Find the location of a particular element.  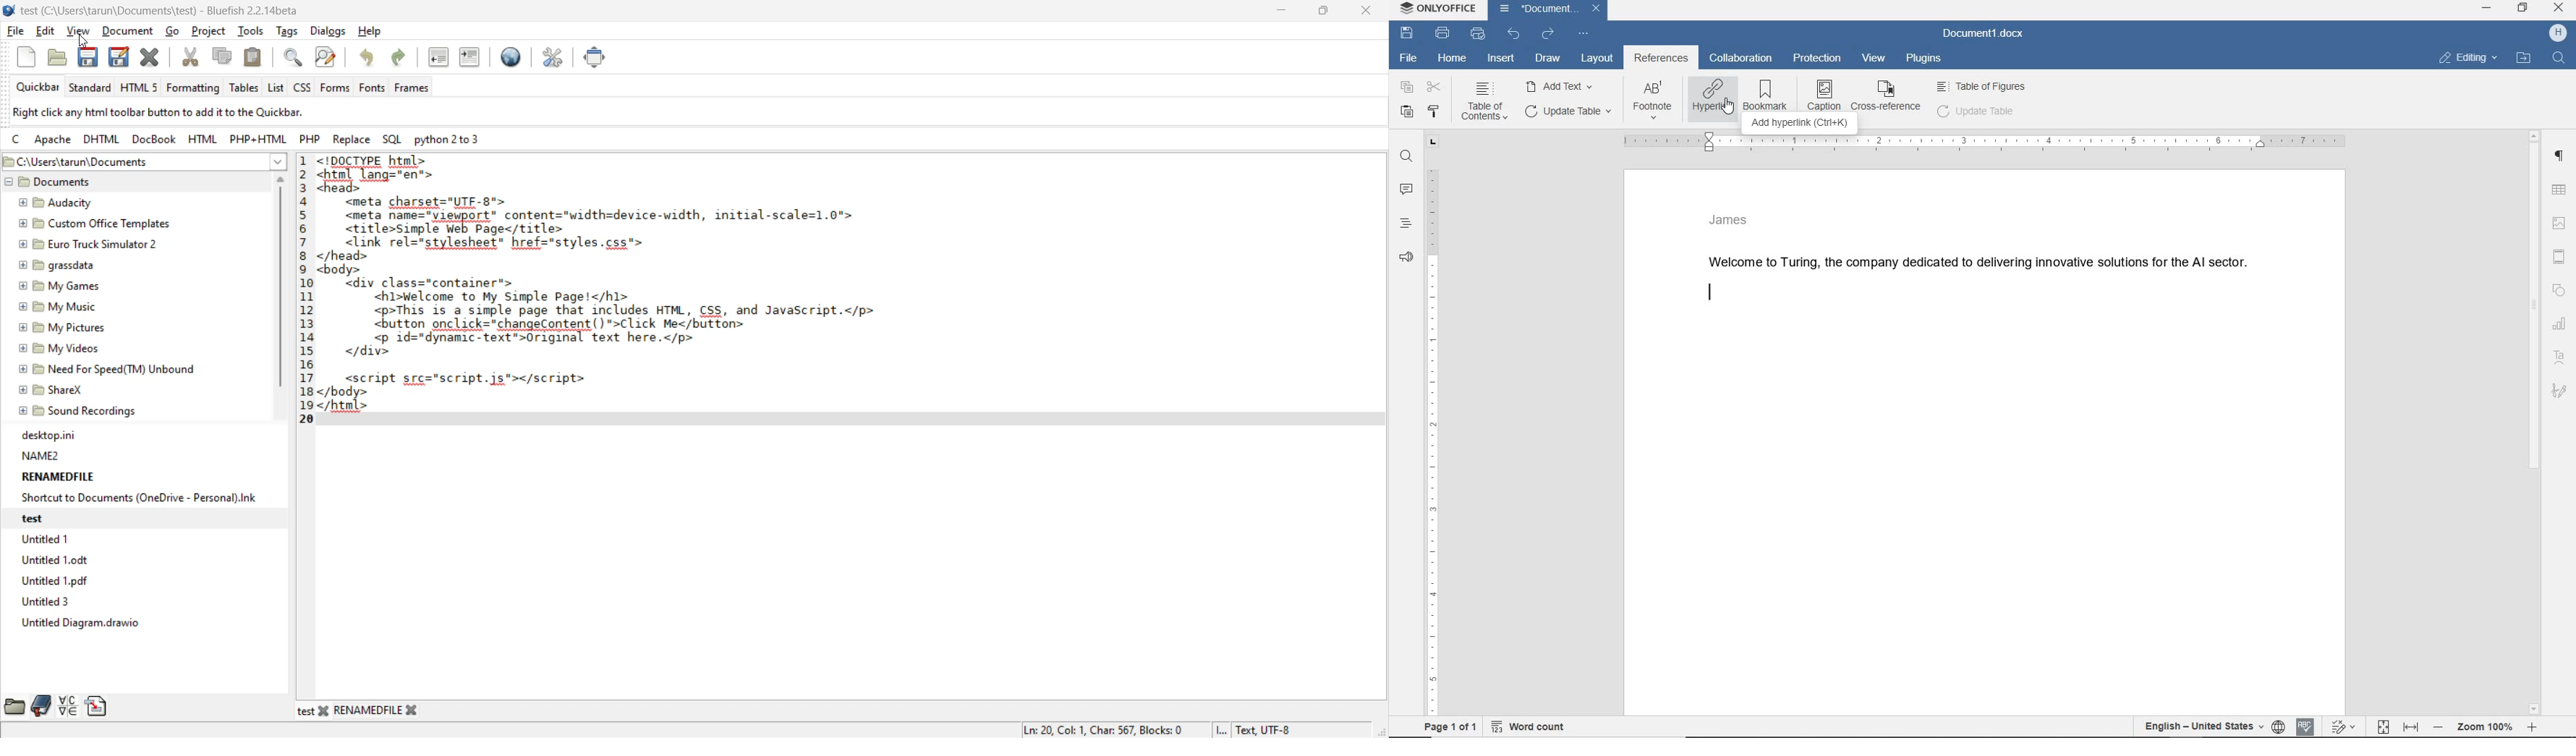

wordcount is located at coordinates (1532, 727).